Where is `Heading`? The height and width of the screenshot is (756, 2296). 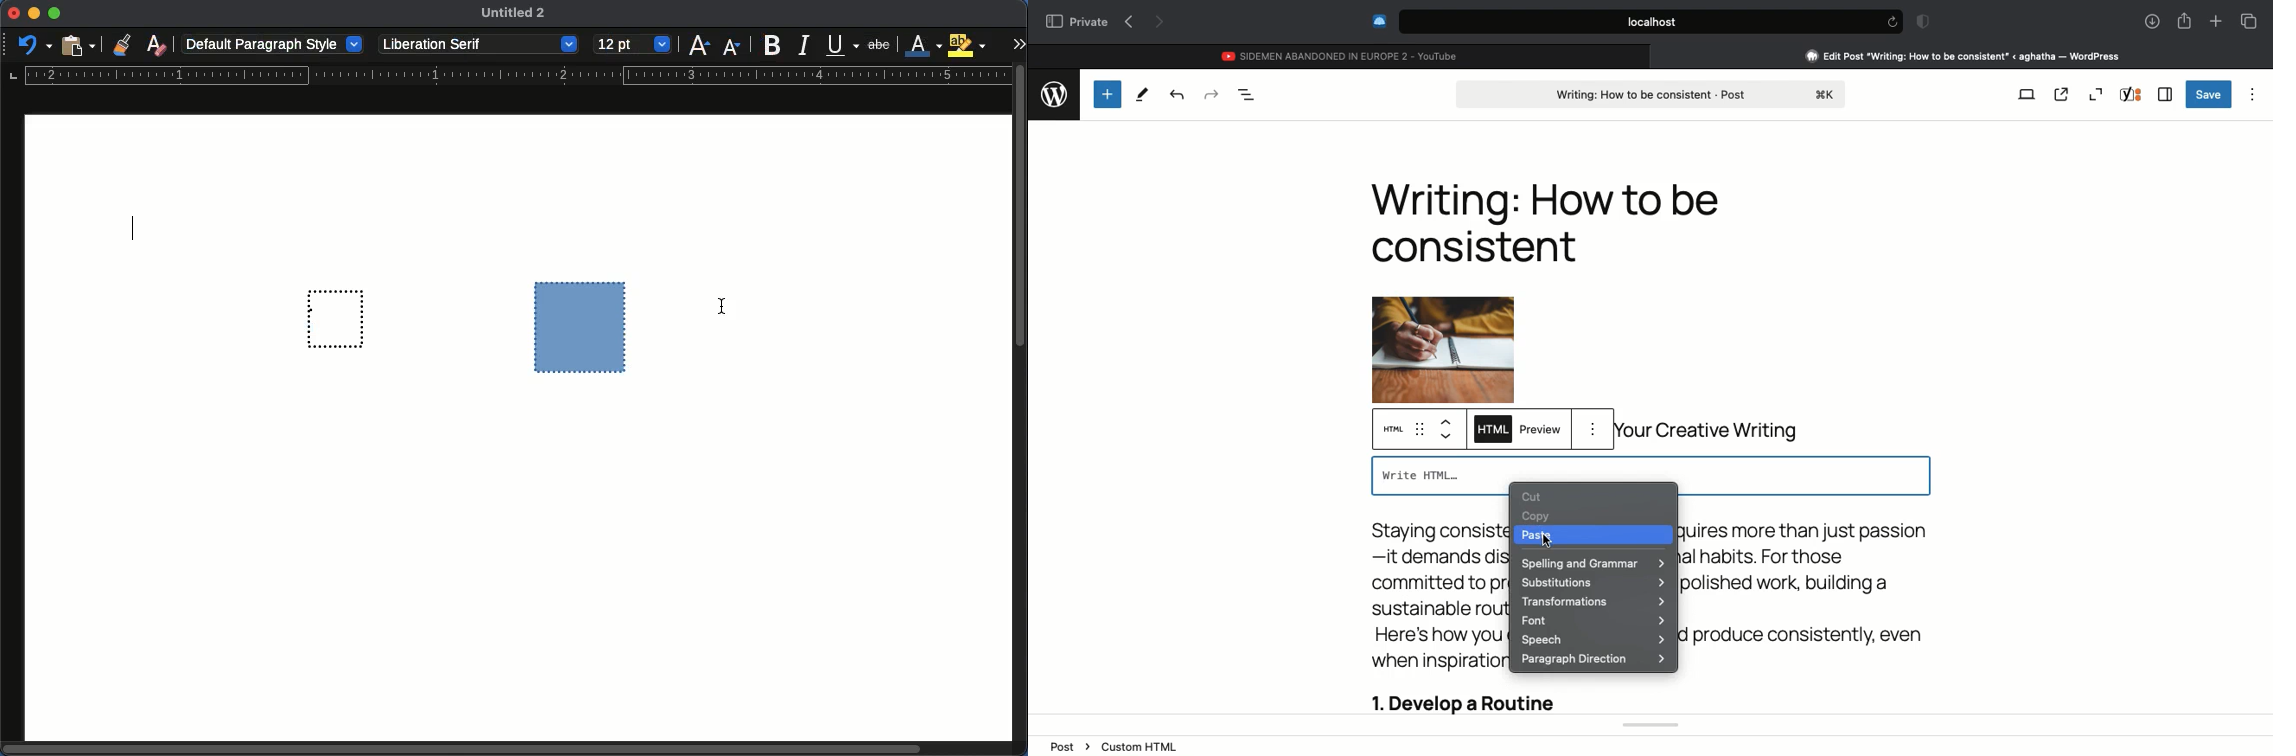
Heading is located at coordinates (1545, 222).